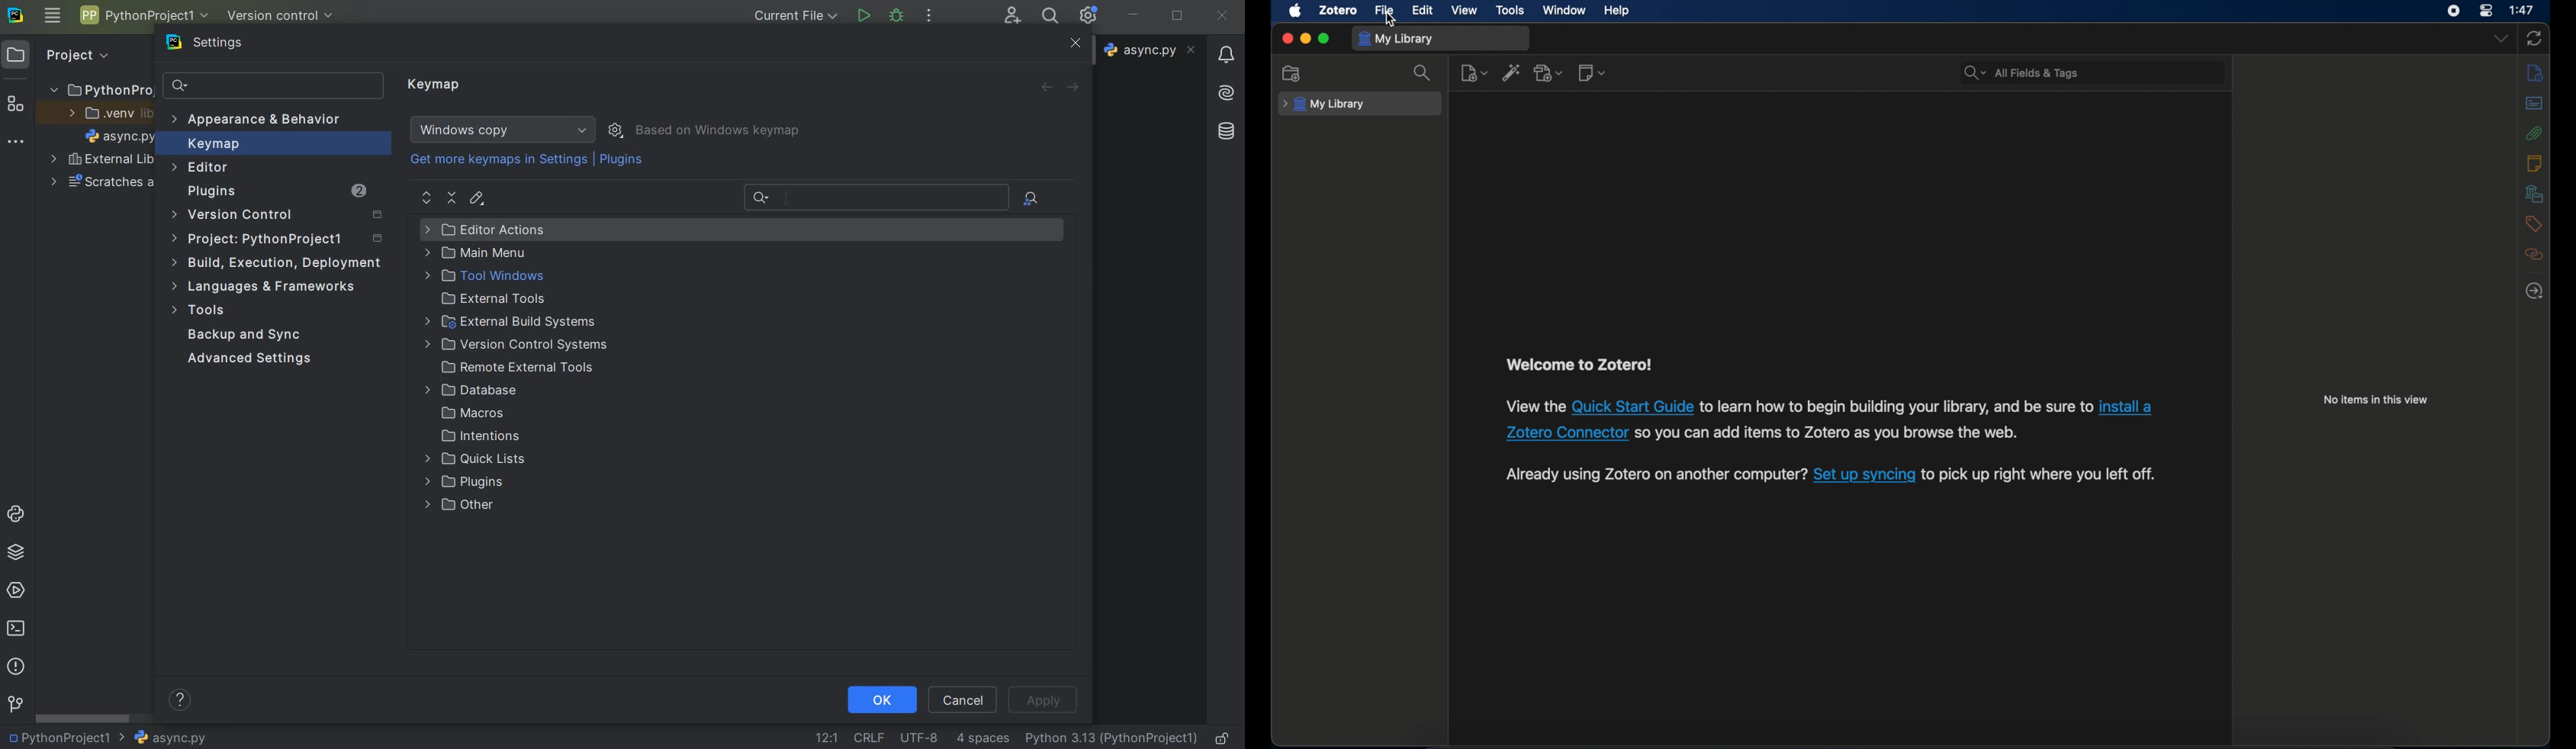  I want to click on View the, so click(1536, 406).